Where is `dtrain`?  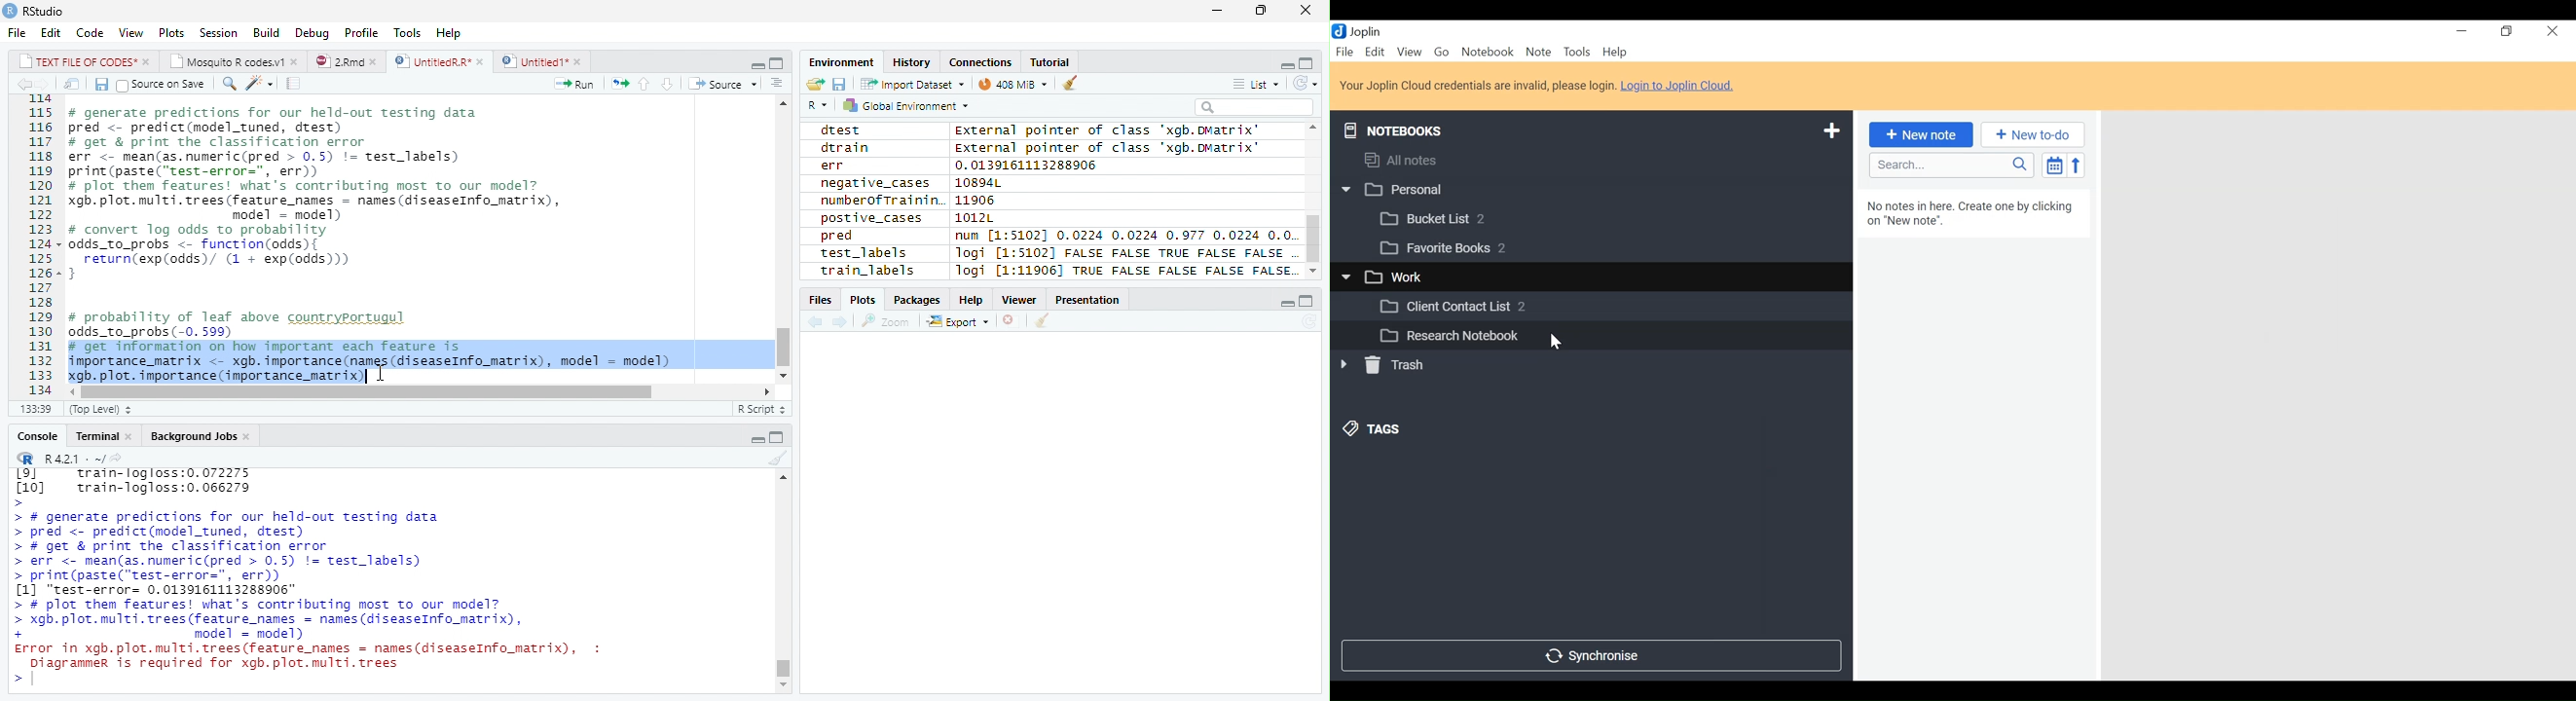 dtrain is located at coordinates (844, 148).